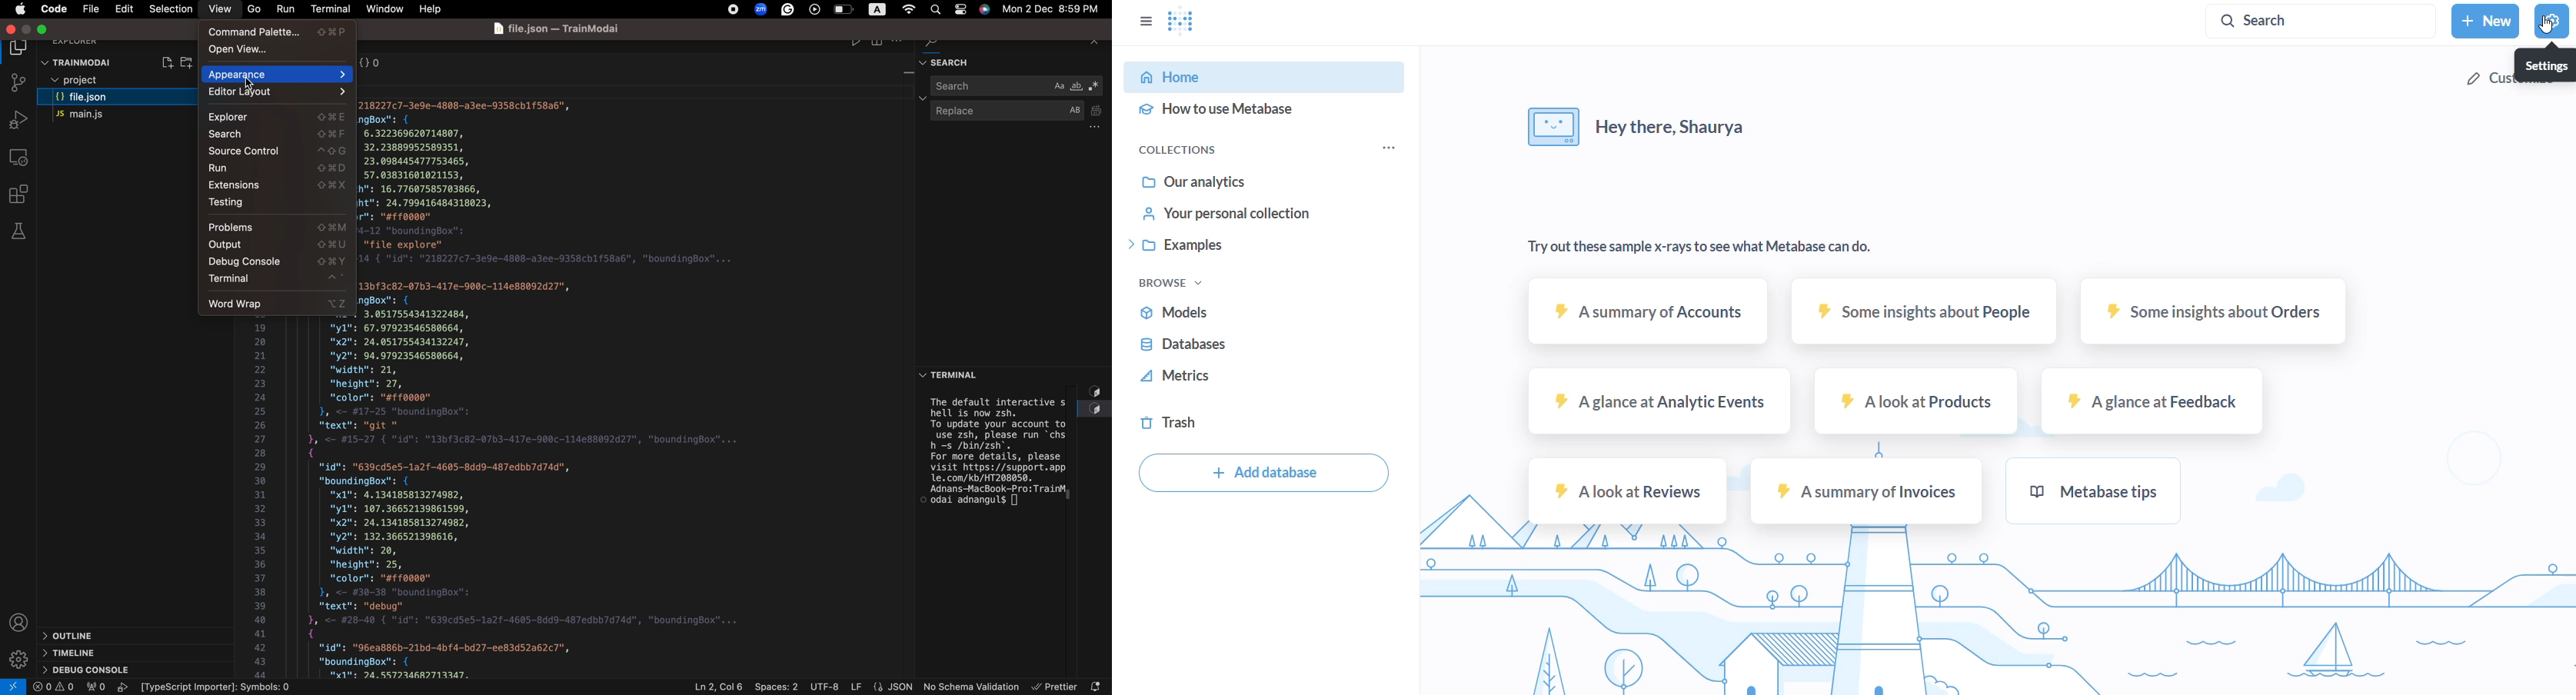 The height and width of the screenshot is (700, 2576). I want to click on window, so click(384, 7).